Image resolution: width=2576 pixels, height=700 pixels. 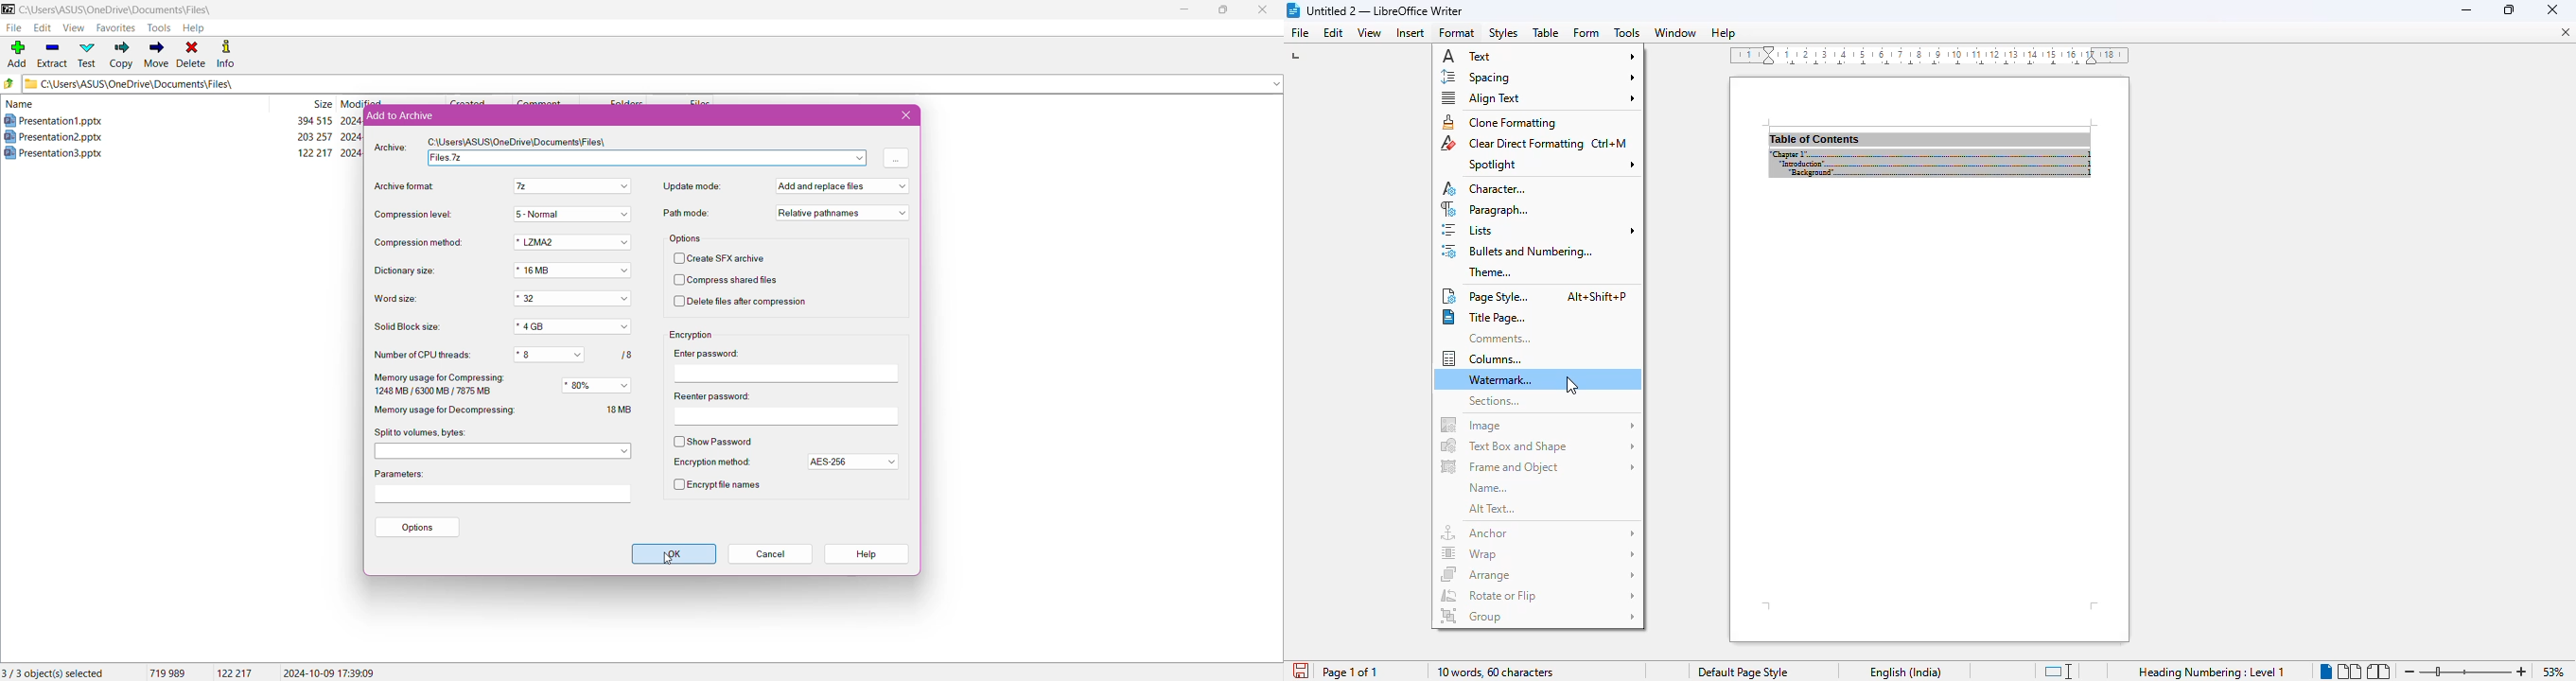 I want to click on Split to volumes, bytes, so click(x=428, y=433).